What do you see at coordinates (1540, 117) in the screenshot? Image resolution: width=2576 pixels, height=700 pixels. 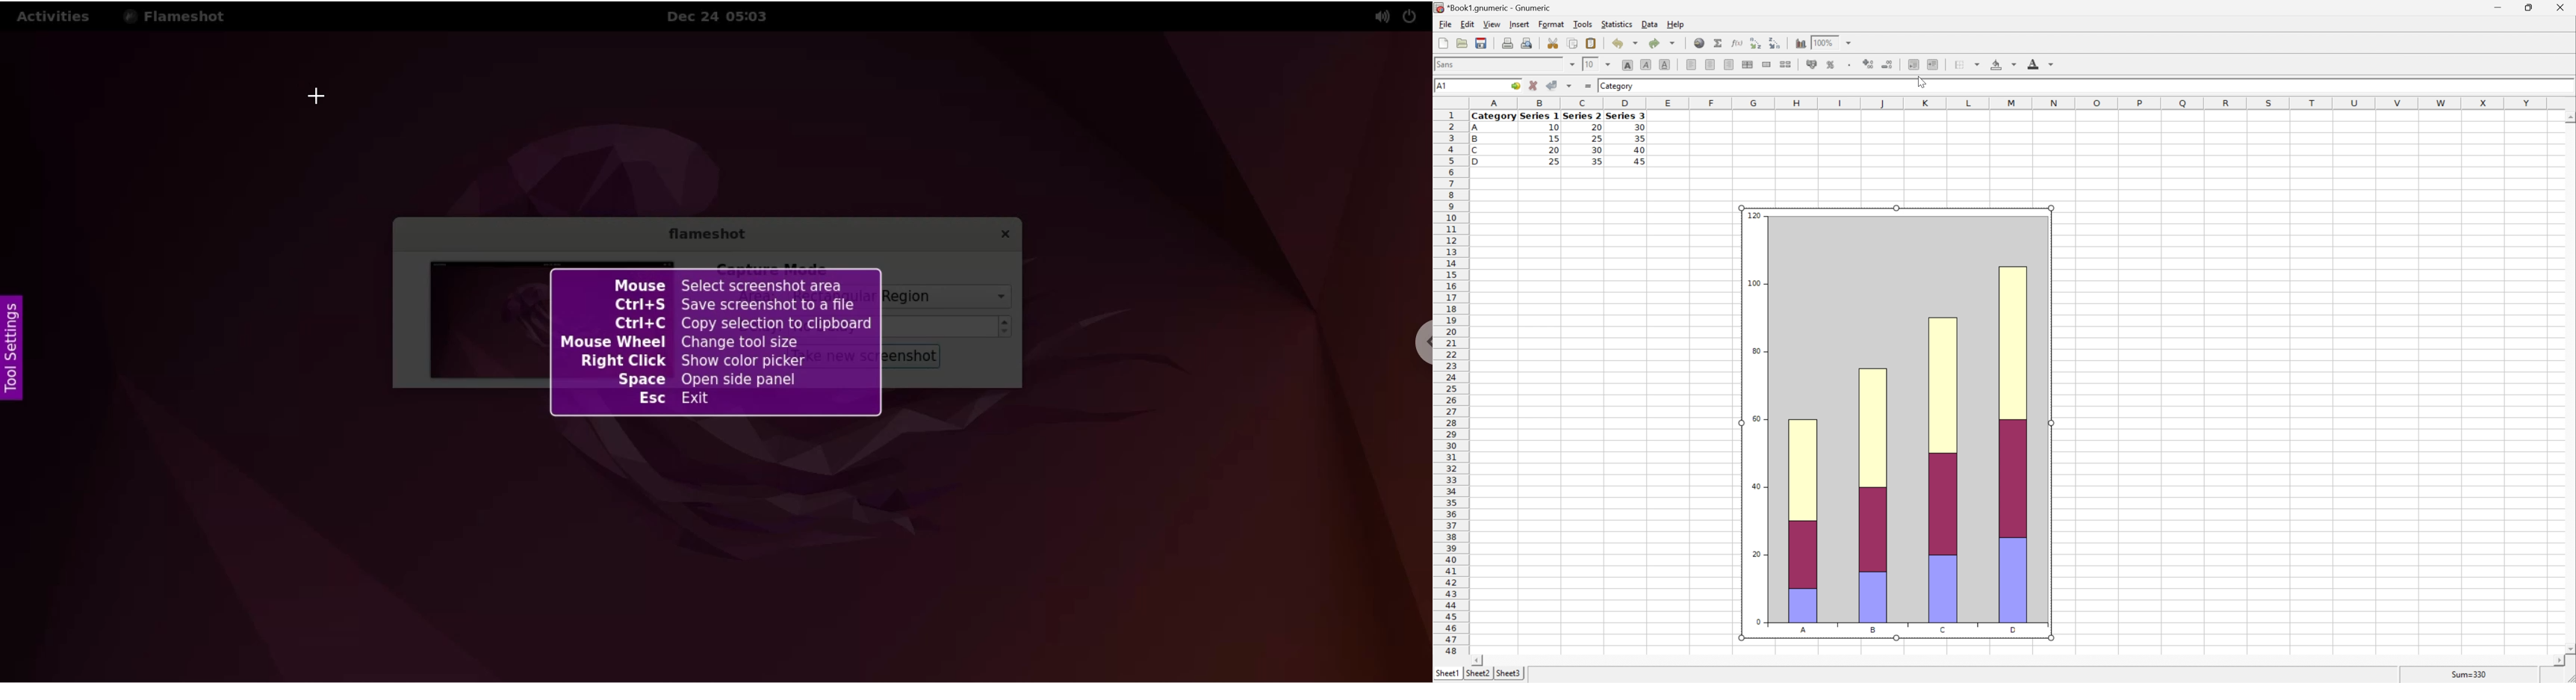 I see `Series 1` at bounding box center [1540, 117].